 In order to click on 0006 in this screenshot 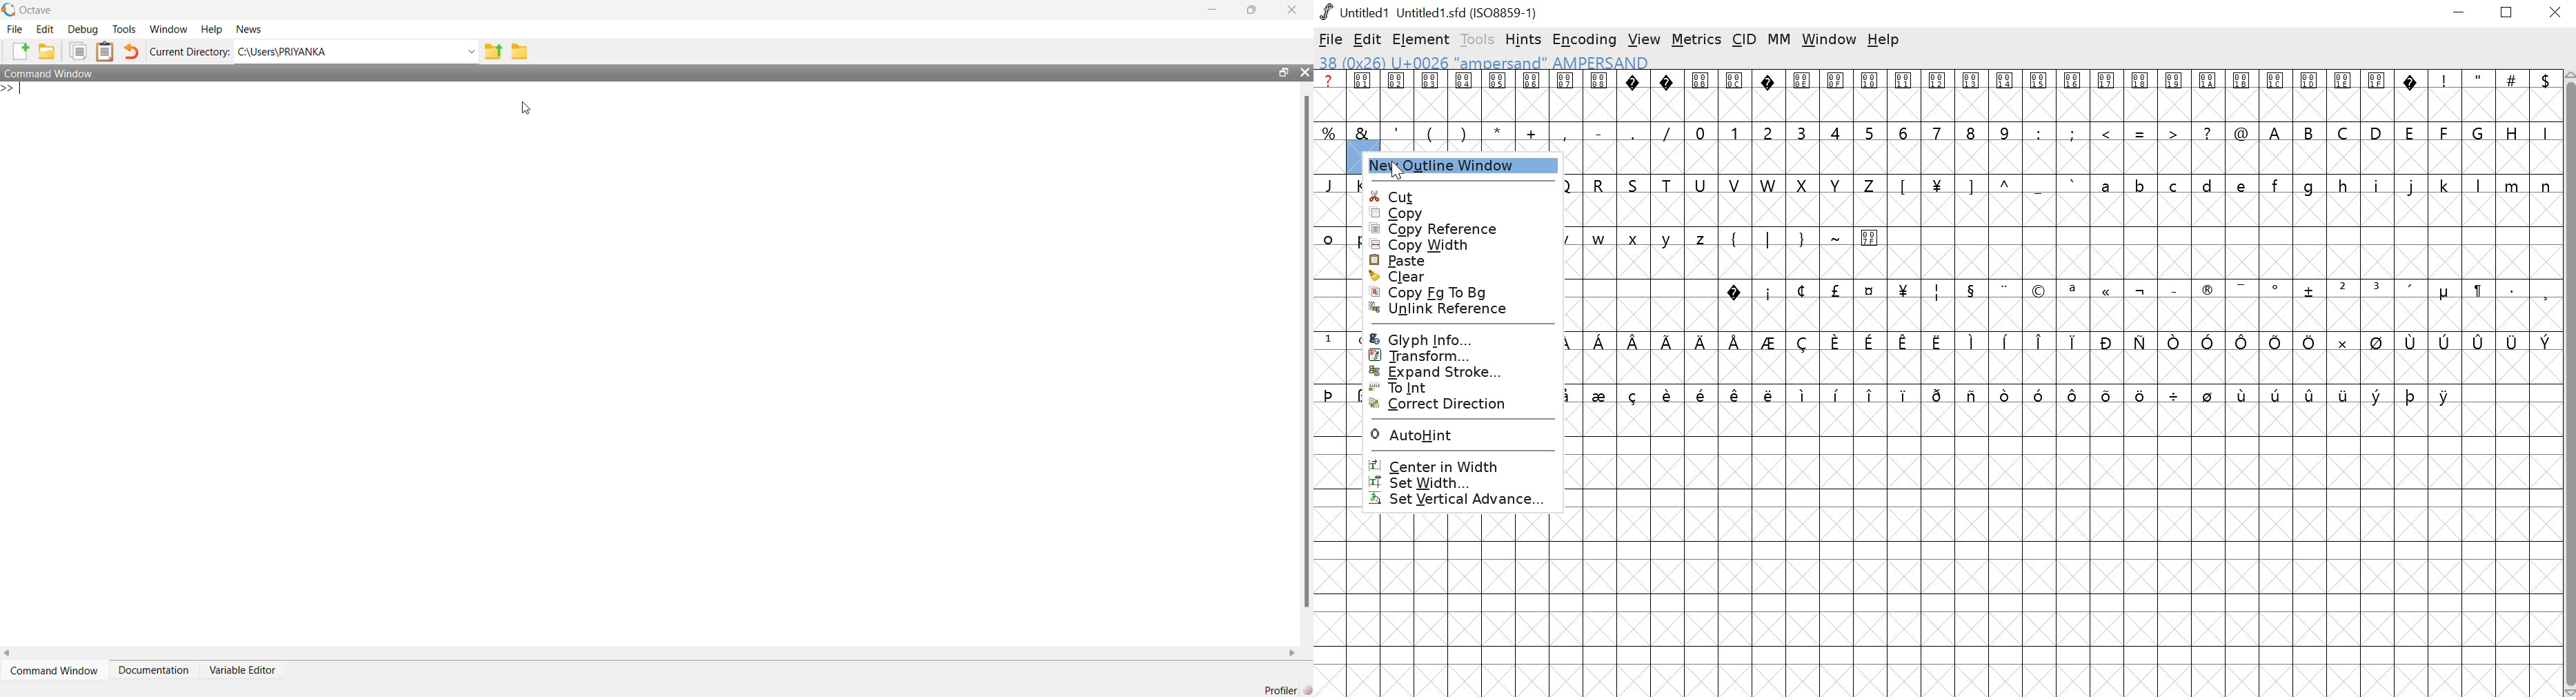, I will do `click(1532, 96)`.